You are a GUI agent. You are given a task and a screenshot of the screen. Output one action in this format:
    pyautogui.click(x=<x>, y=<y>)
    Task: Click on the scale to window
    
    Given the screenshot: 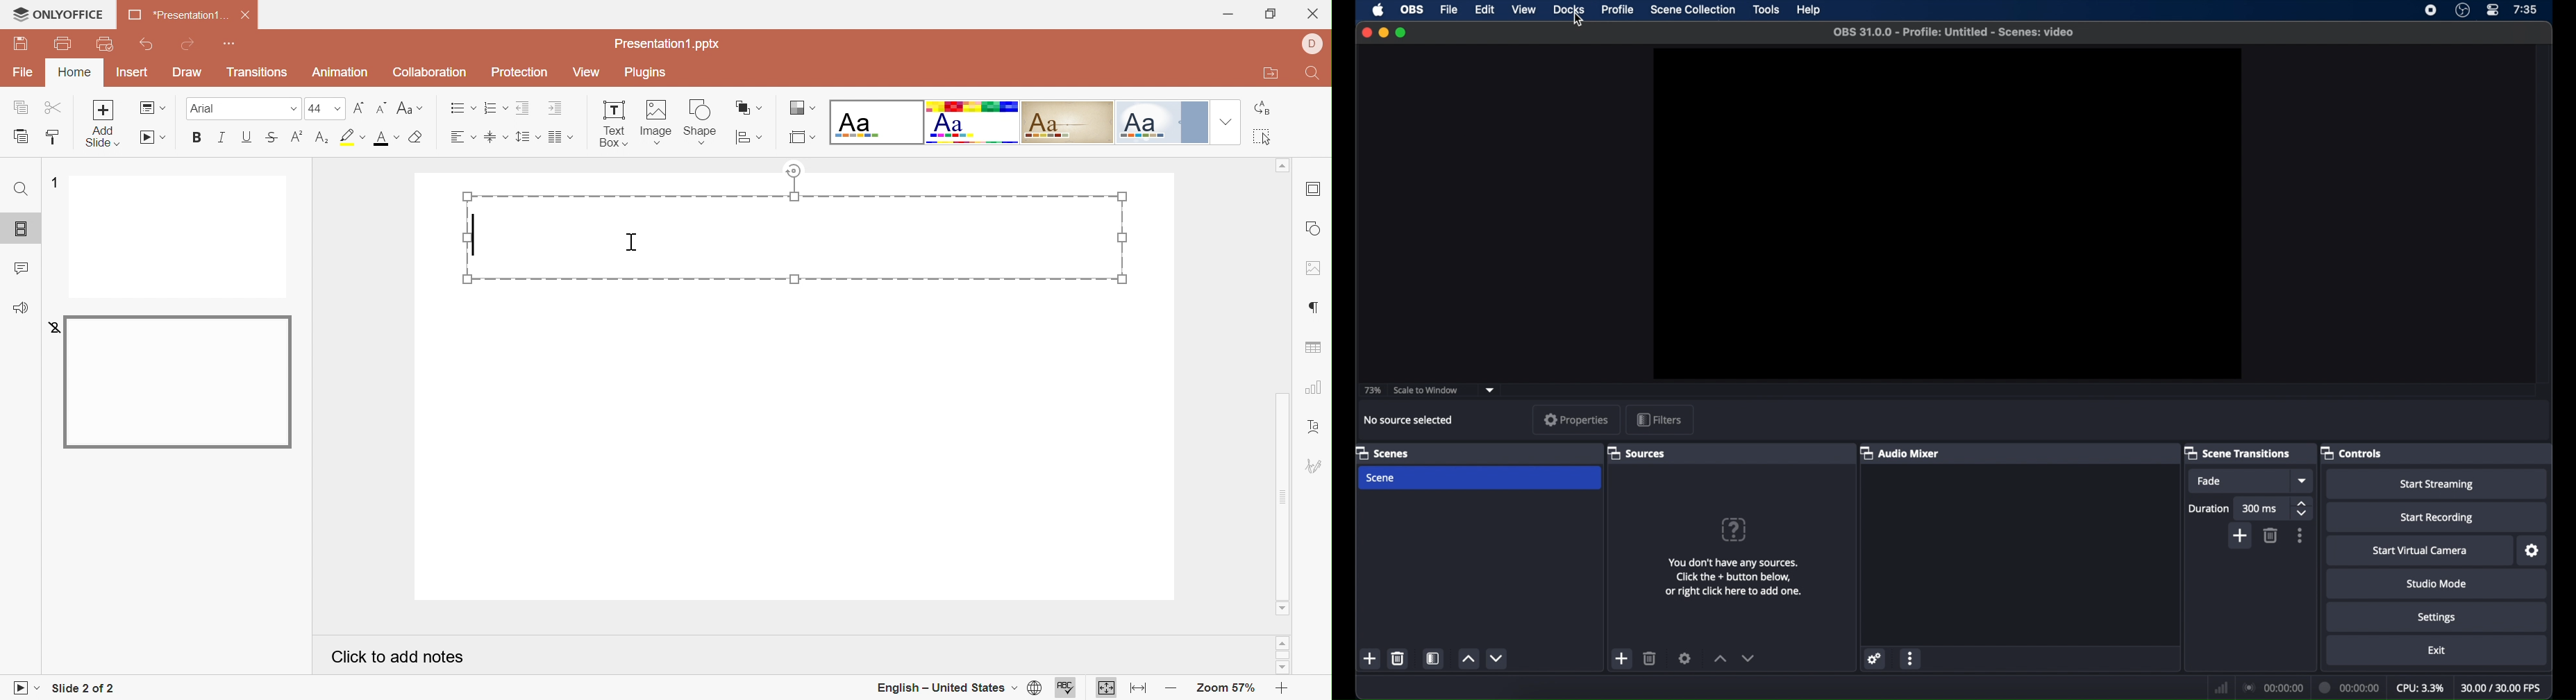 What is the action you would take?
    pyautogui.click(x=1426, y=391)
    